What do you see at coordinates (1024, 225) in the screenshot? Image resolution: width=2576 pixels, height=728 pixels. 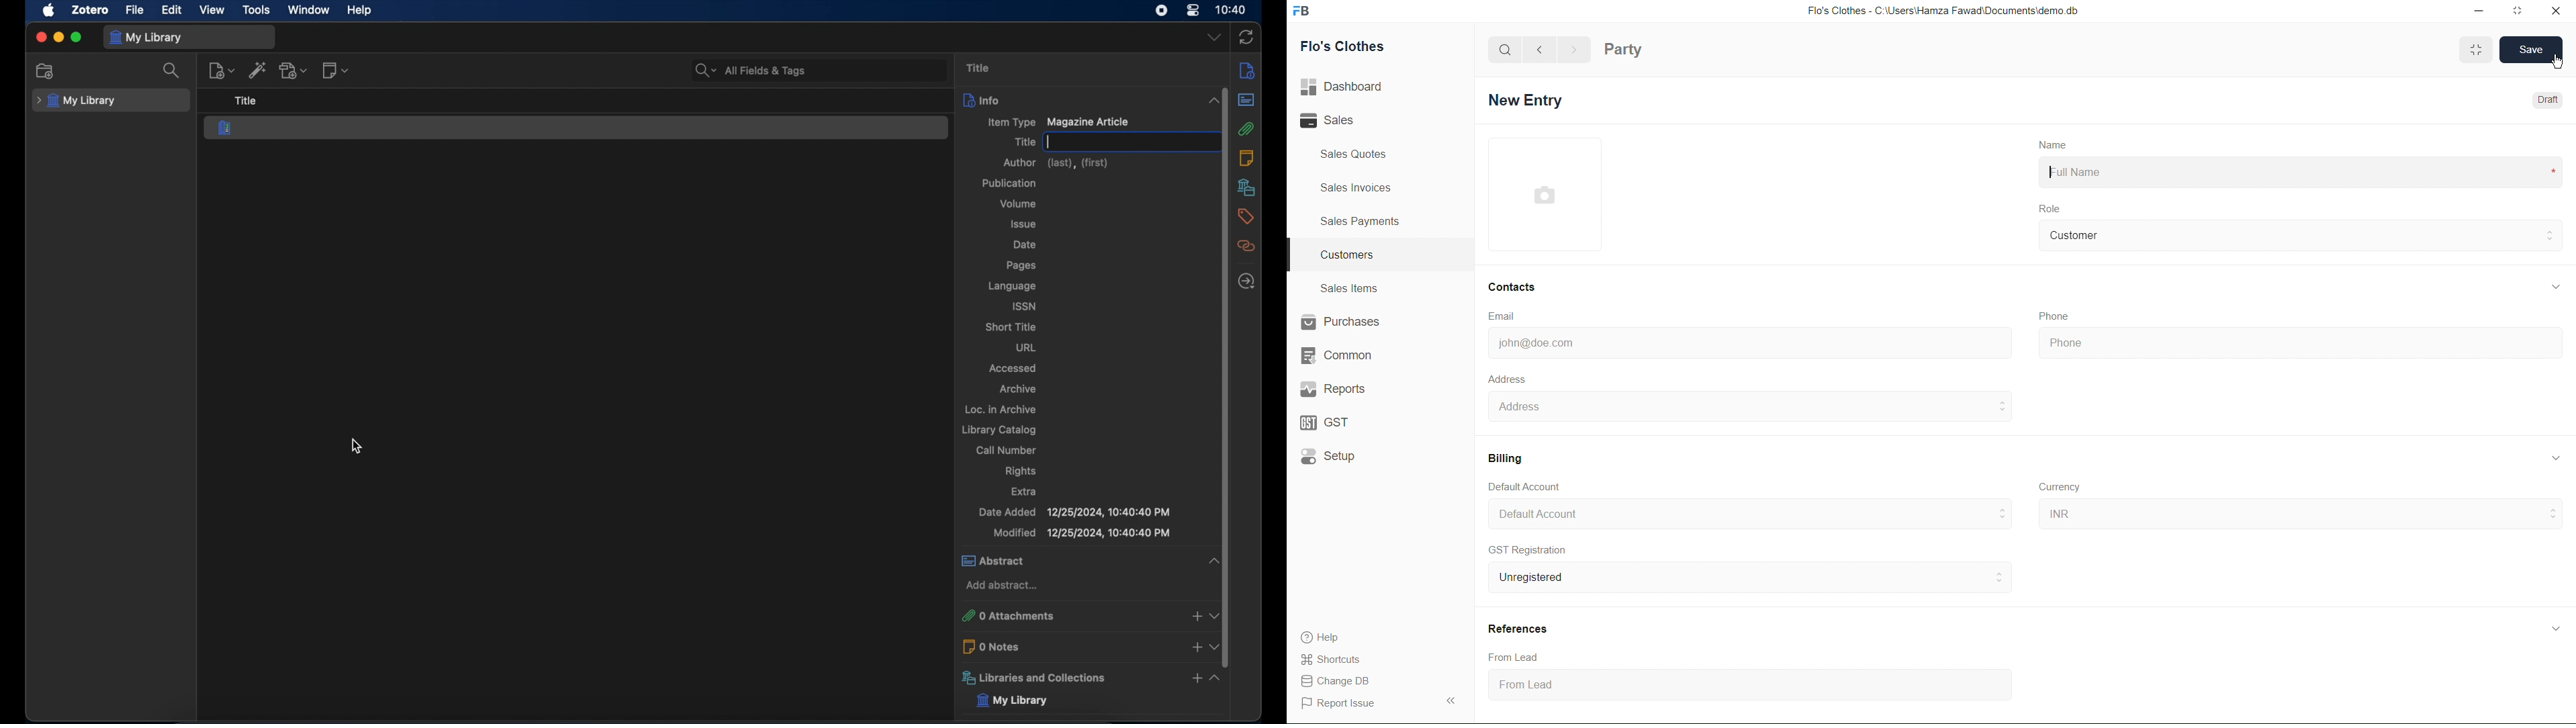 I see `issue` at bounding box center [1024, 225].